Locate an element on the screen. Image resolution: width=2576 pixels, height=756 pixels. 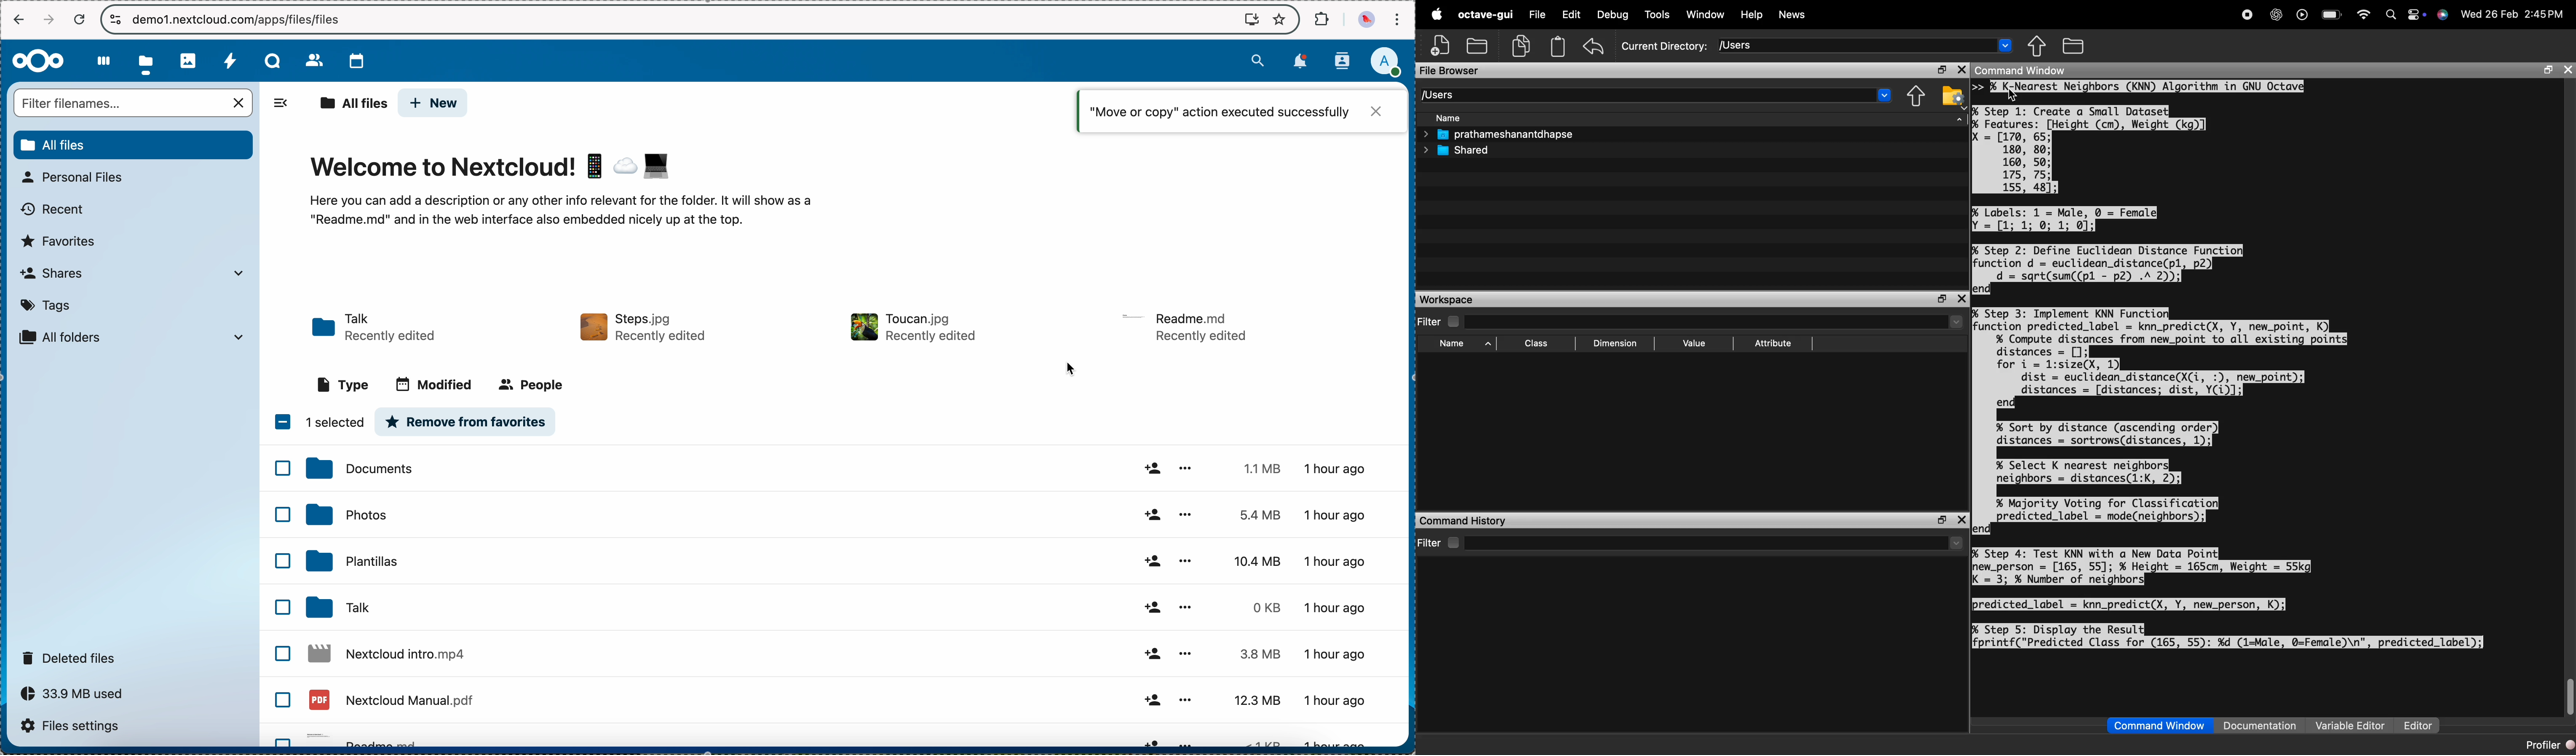
new button is located at coordinates (434, 102).